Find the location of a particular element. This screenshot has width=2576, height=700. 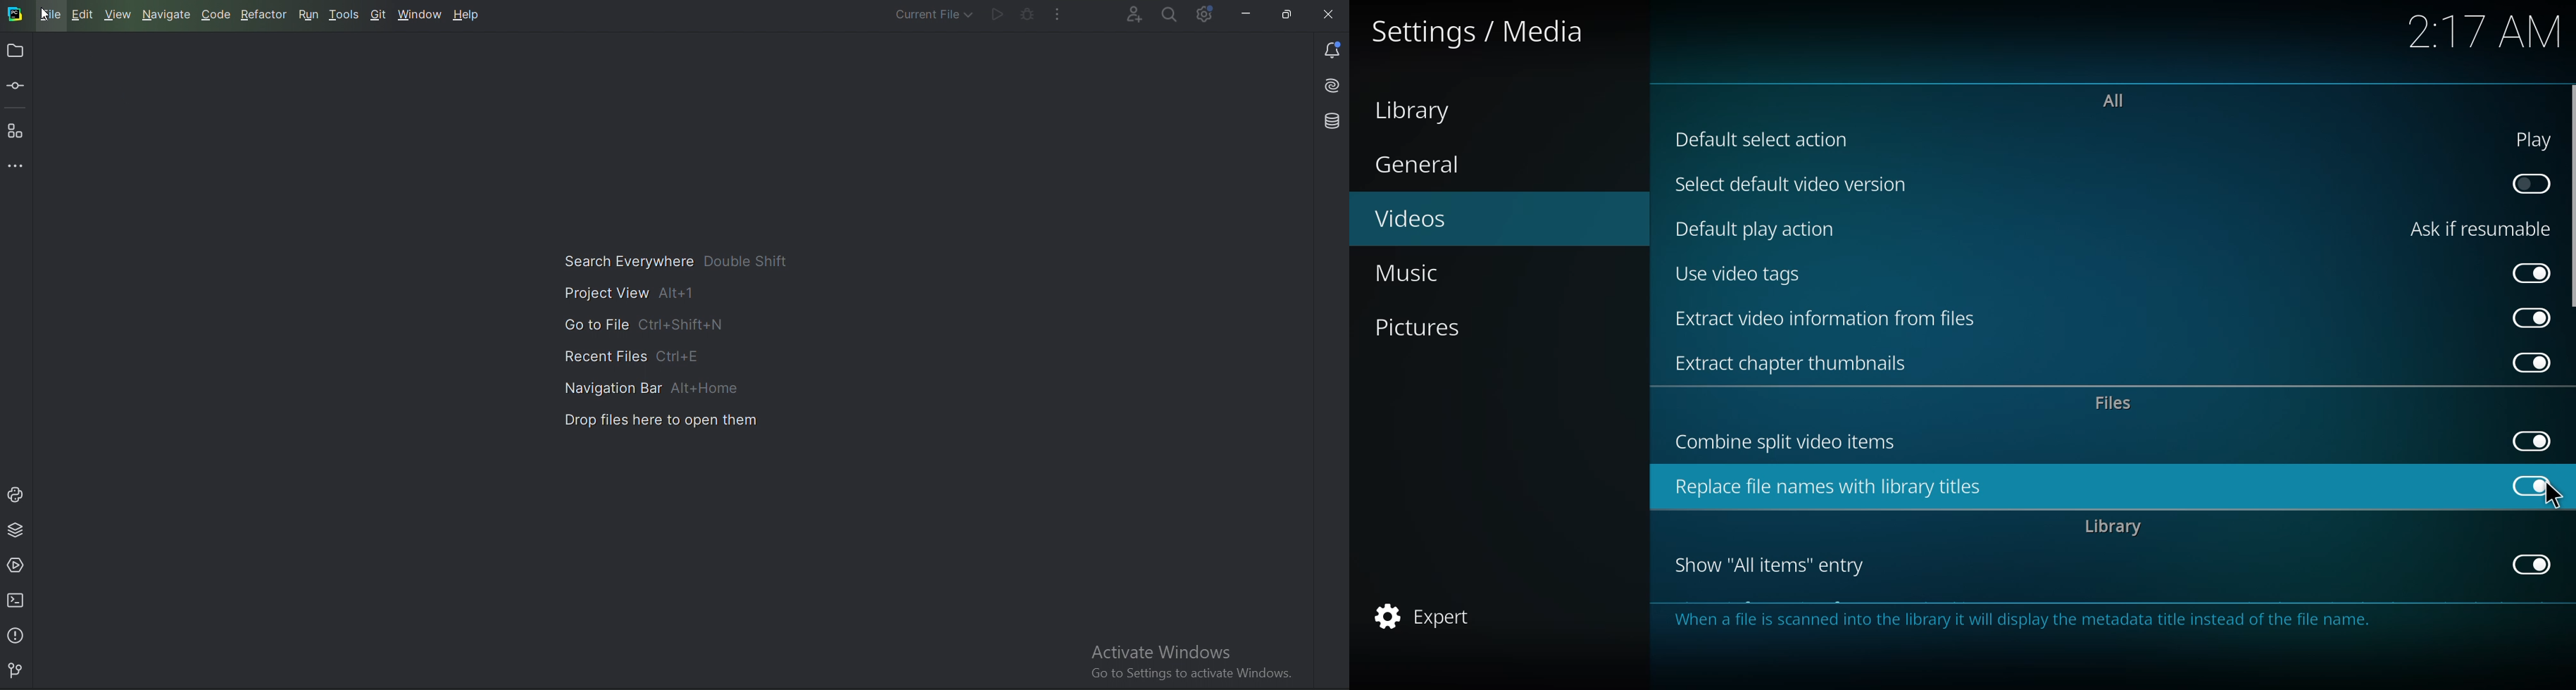

show all items entry is located at coordinates (1774, 566).